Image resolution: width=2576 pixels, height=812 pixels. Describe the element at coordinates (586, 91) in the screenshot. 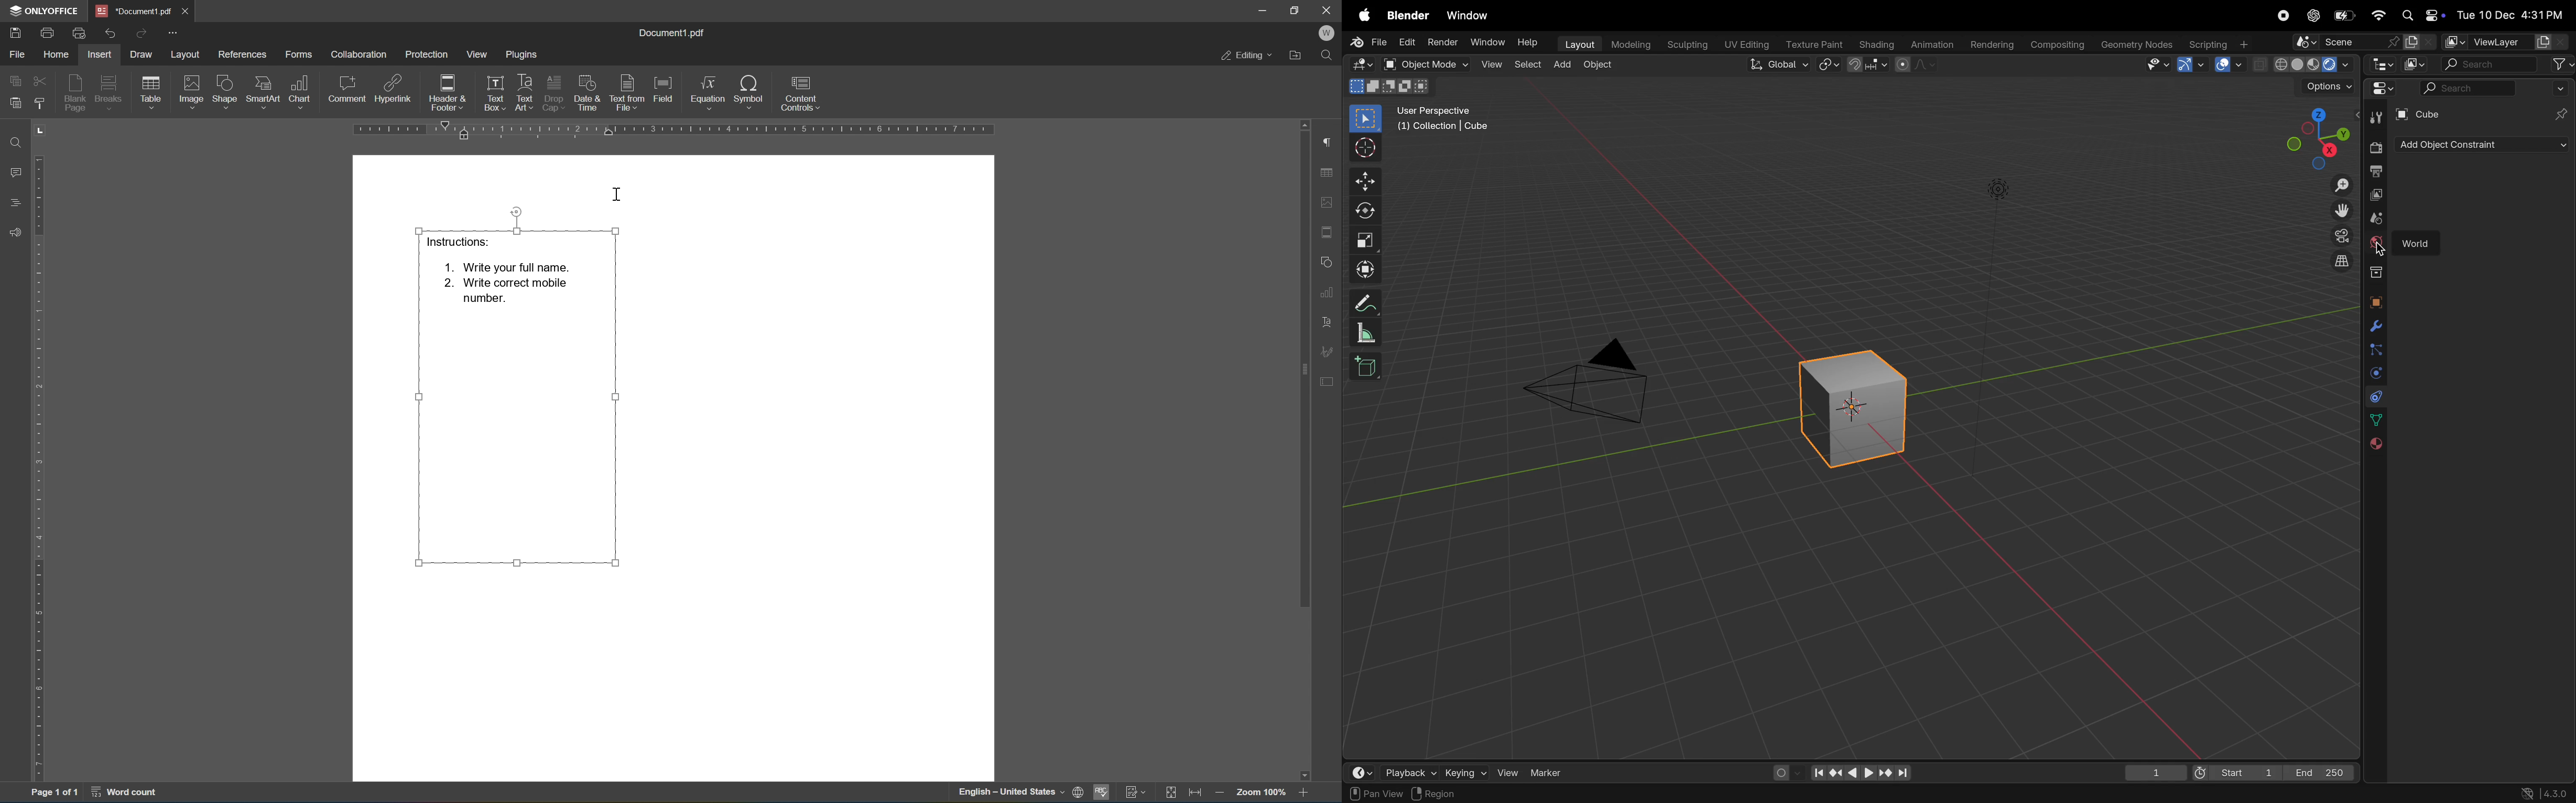

I see `insert current date and time` at that location.